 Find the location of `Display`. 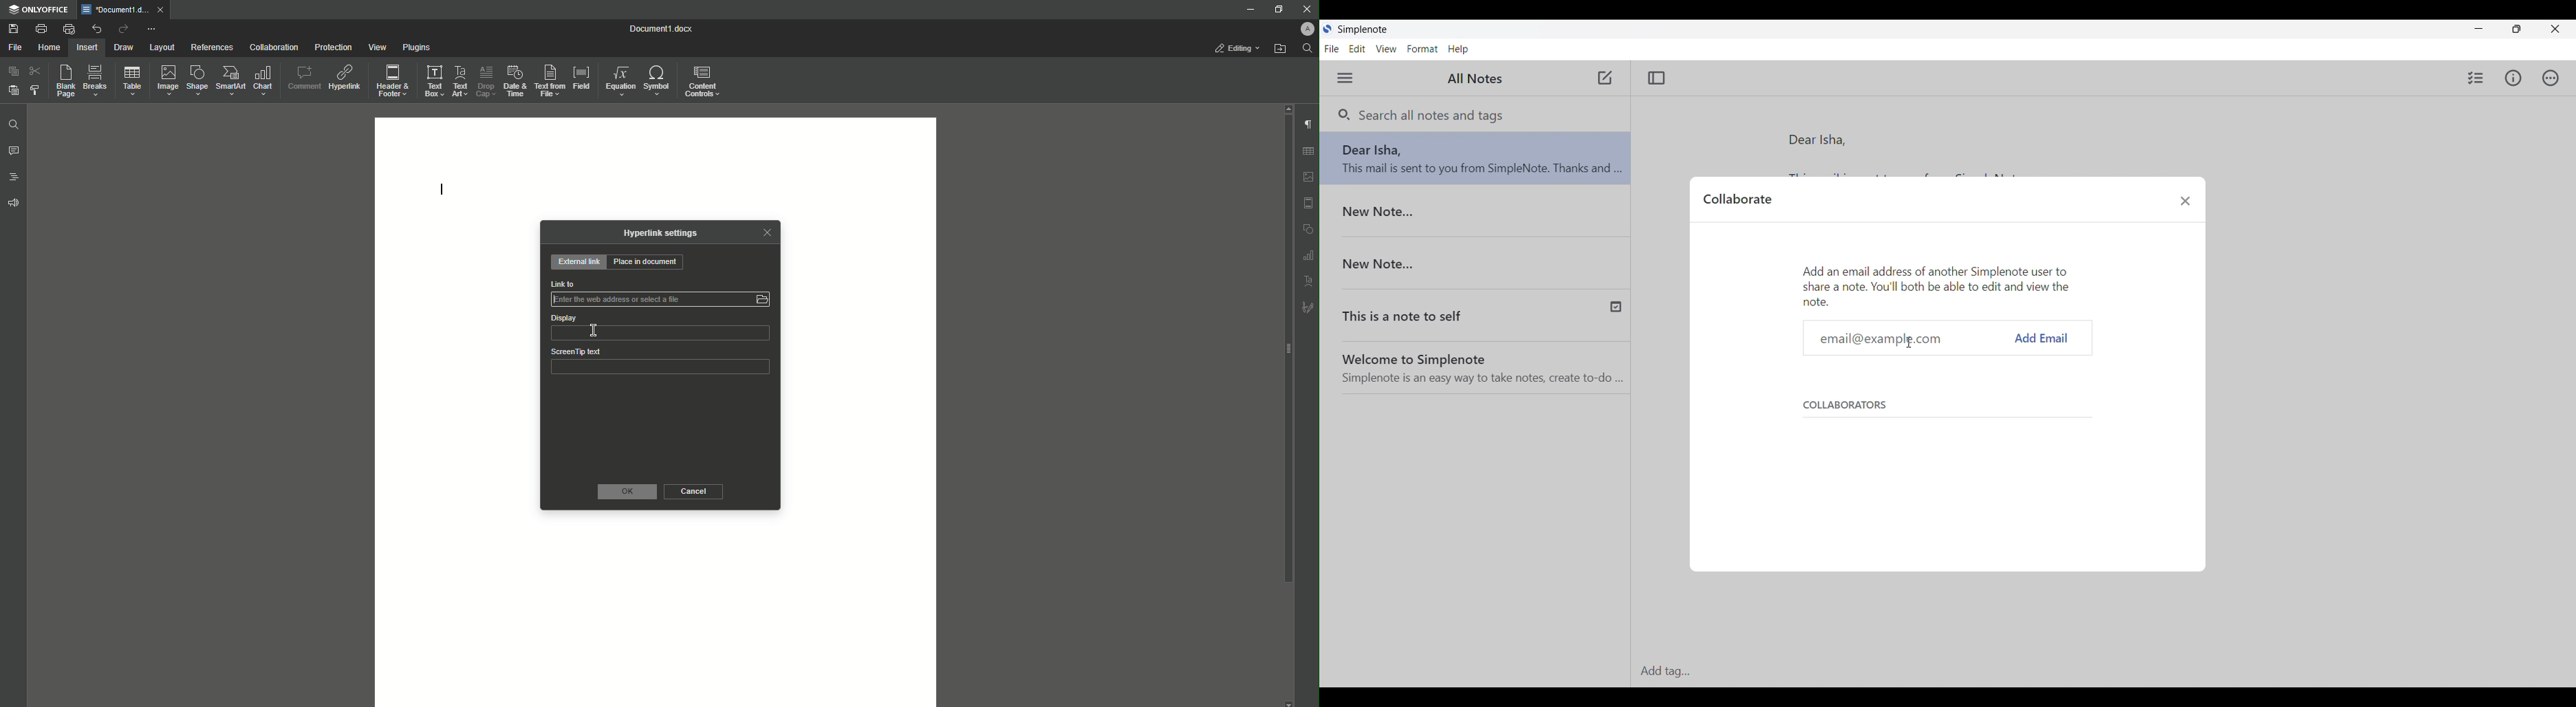

Display is located at coordinates (660, 334).